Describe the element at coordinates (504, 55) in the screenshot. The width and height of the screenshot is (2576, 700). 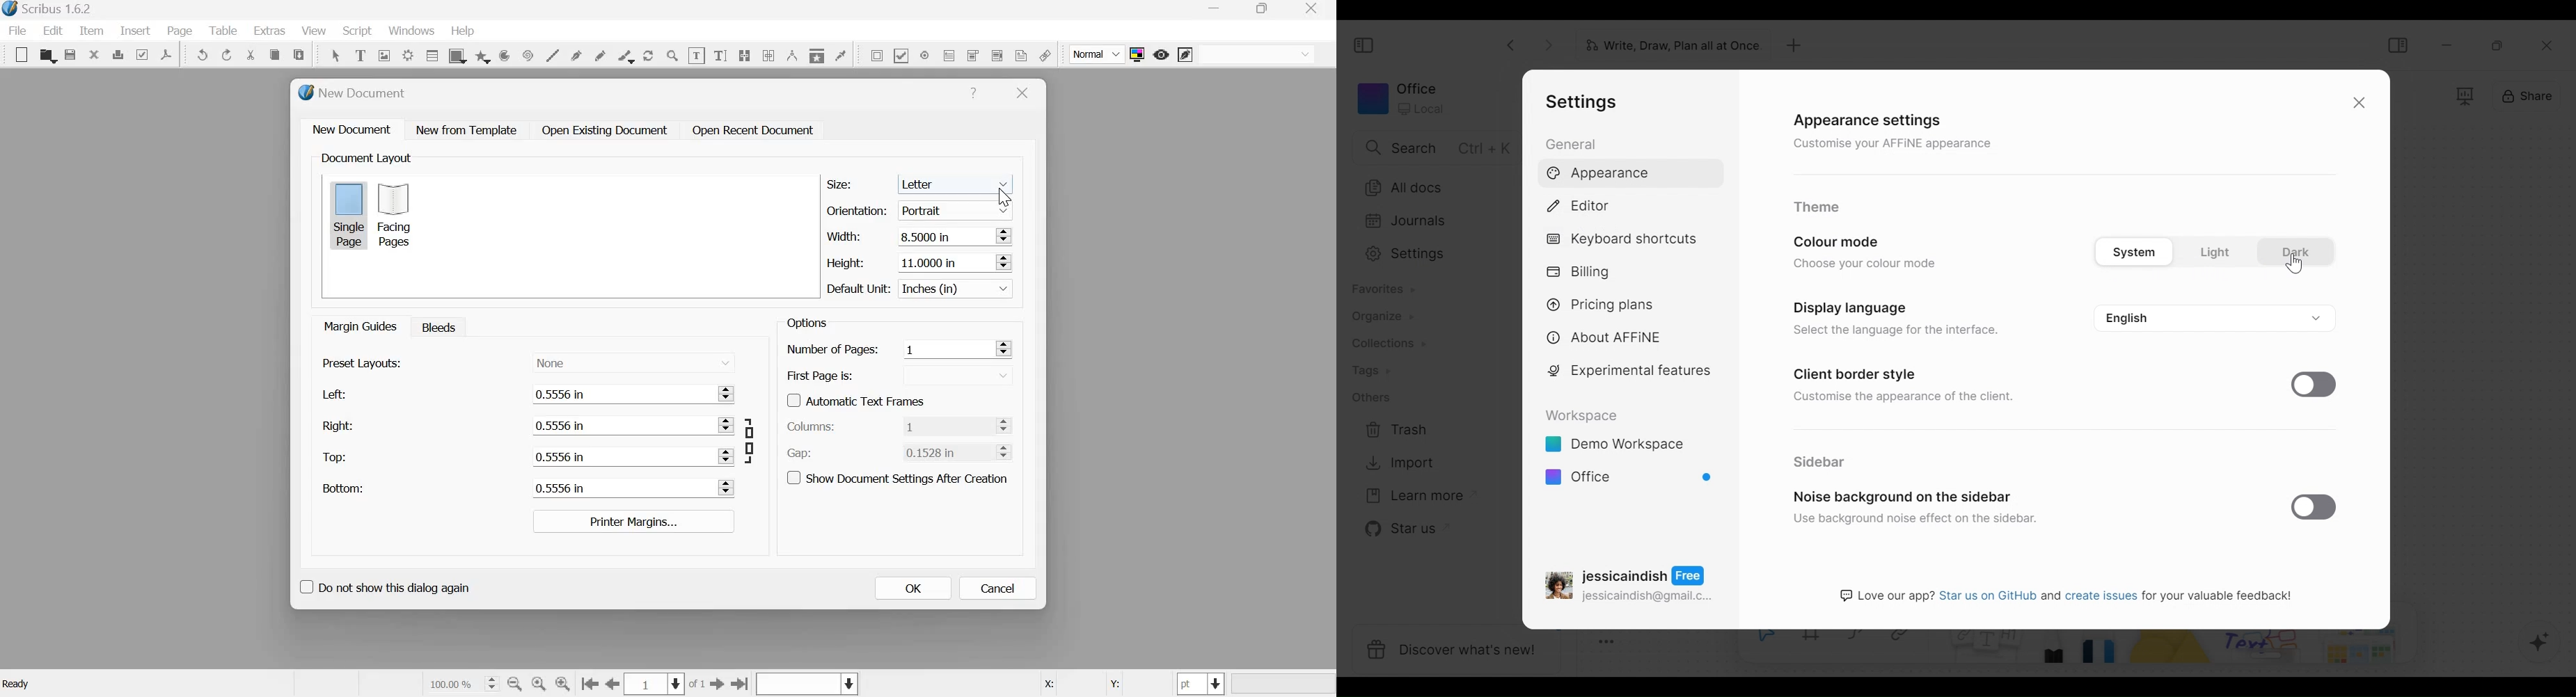
I see `arc` at that location.